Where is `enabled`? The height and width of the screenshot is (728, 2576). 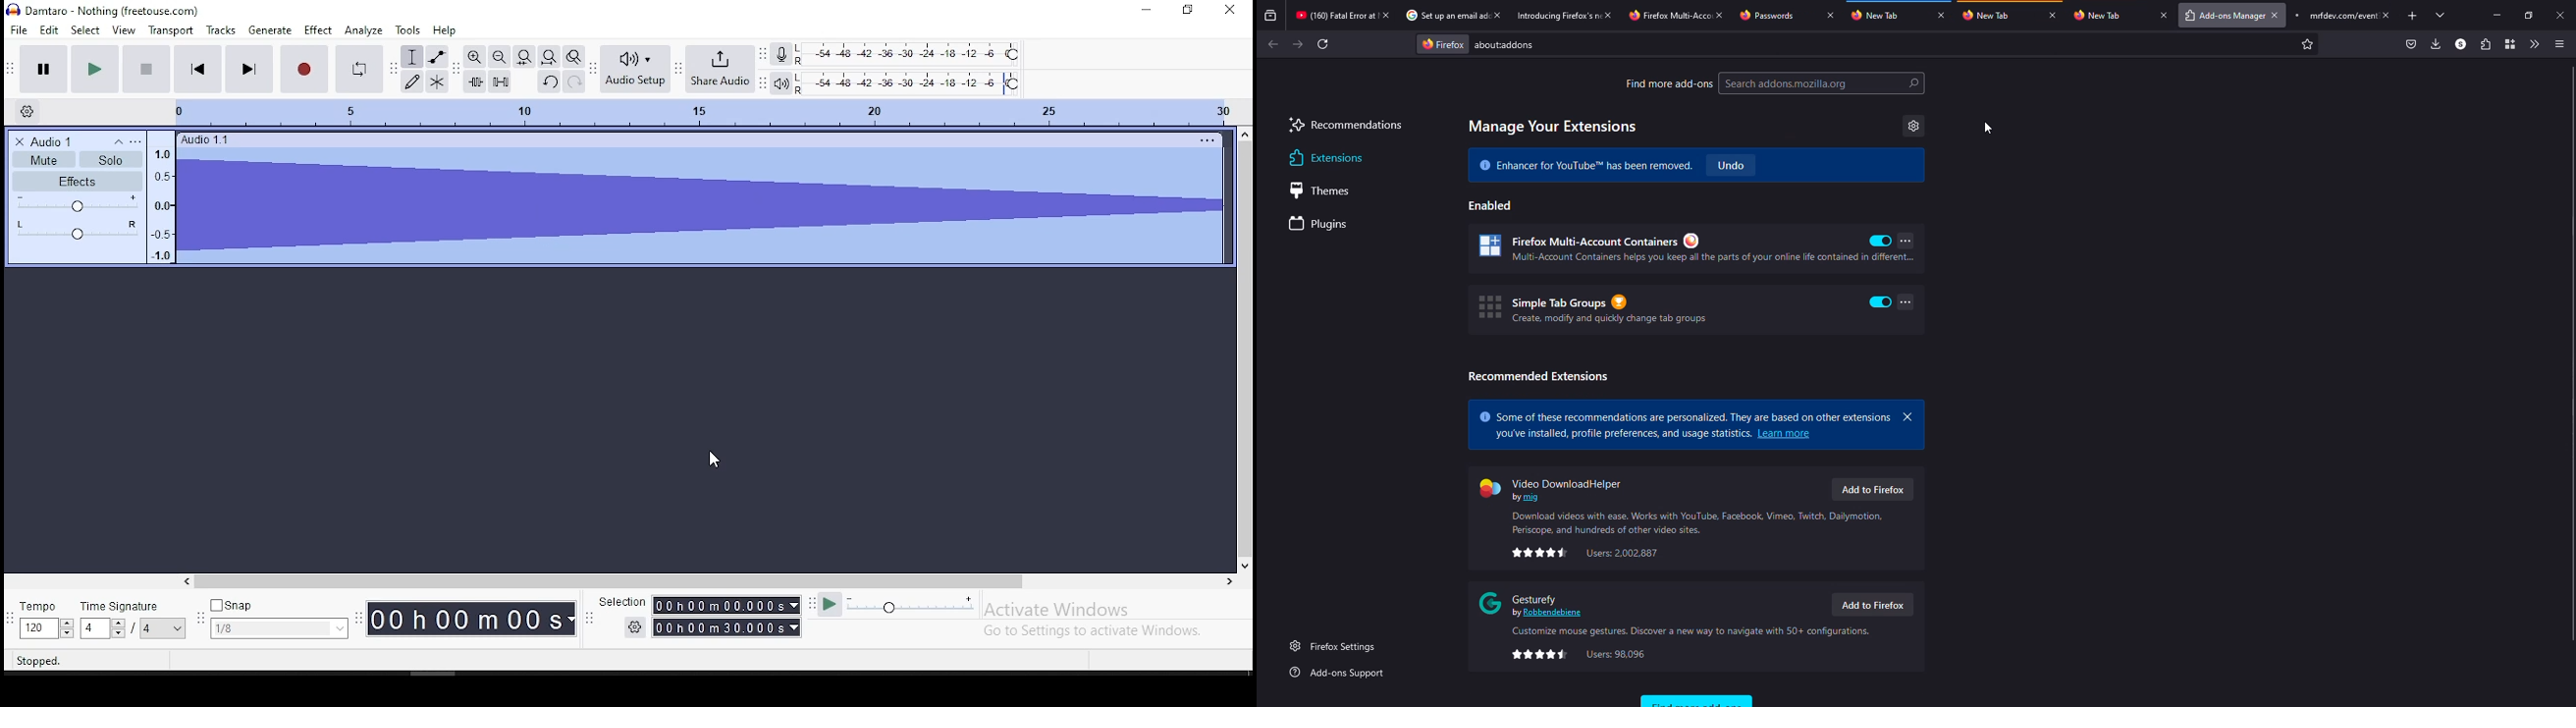
enabled is located at coordinates (1881, 301).